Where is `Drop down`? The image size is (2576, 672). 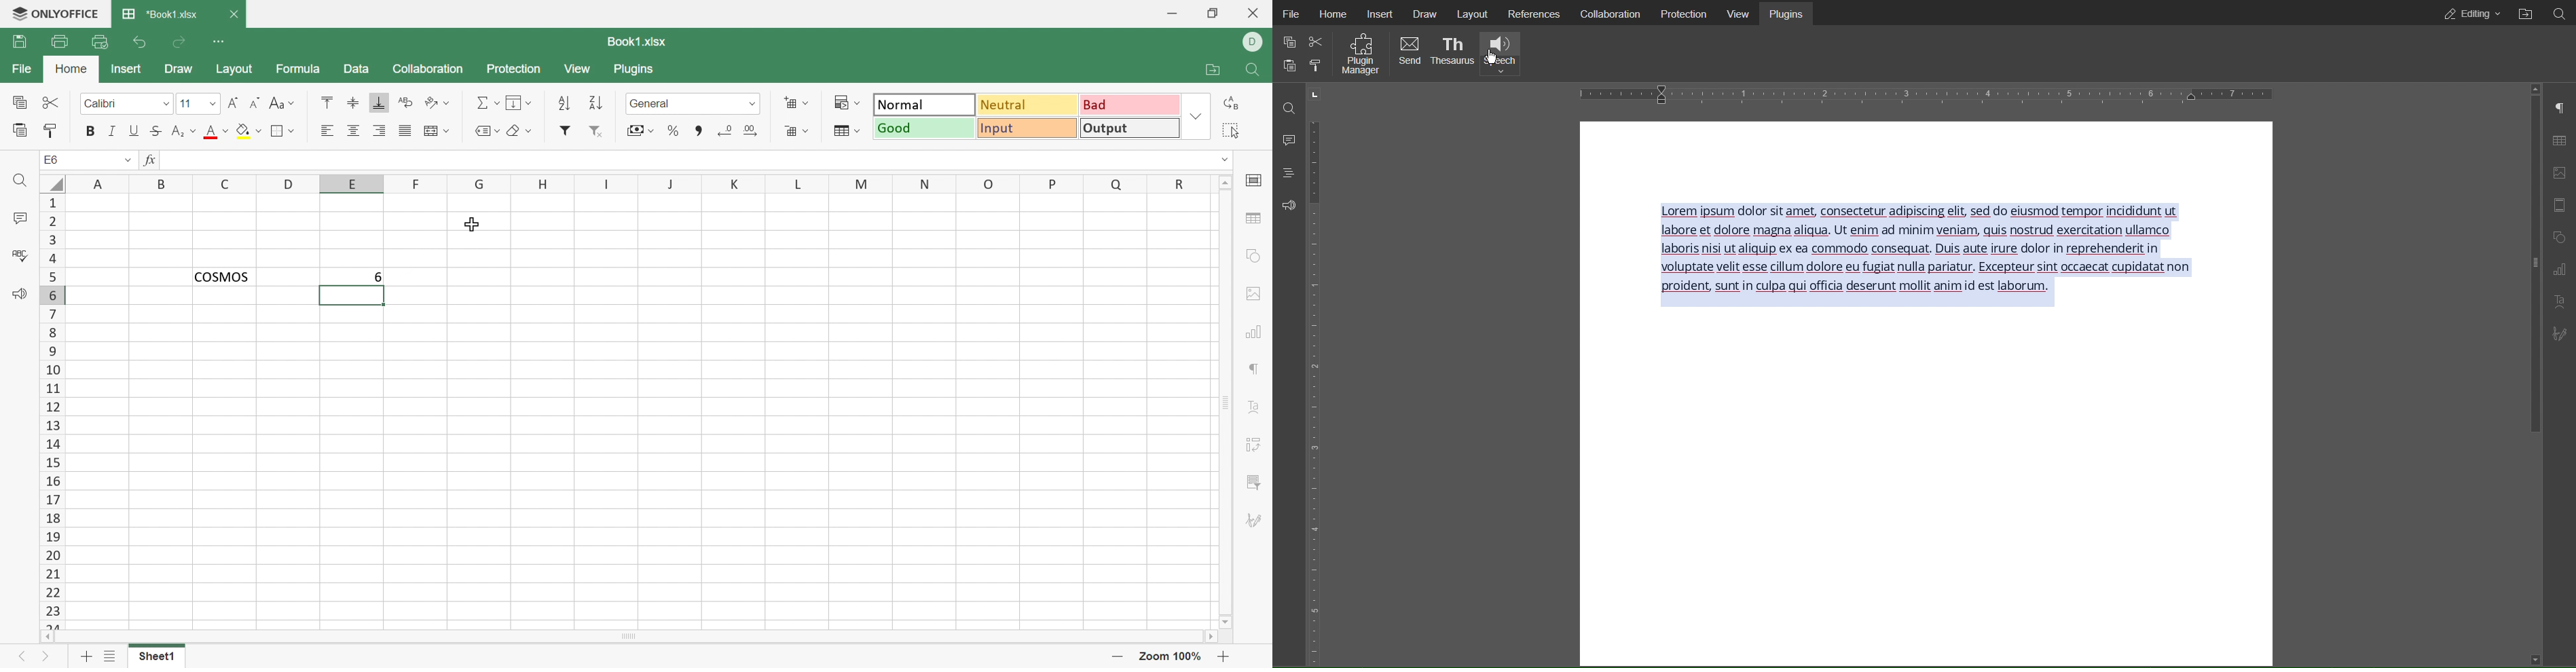 Drop down is located at coordinates (1223, 160).